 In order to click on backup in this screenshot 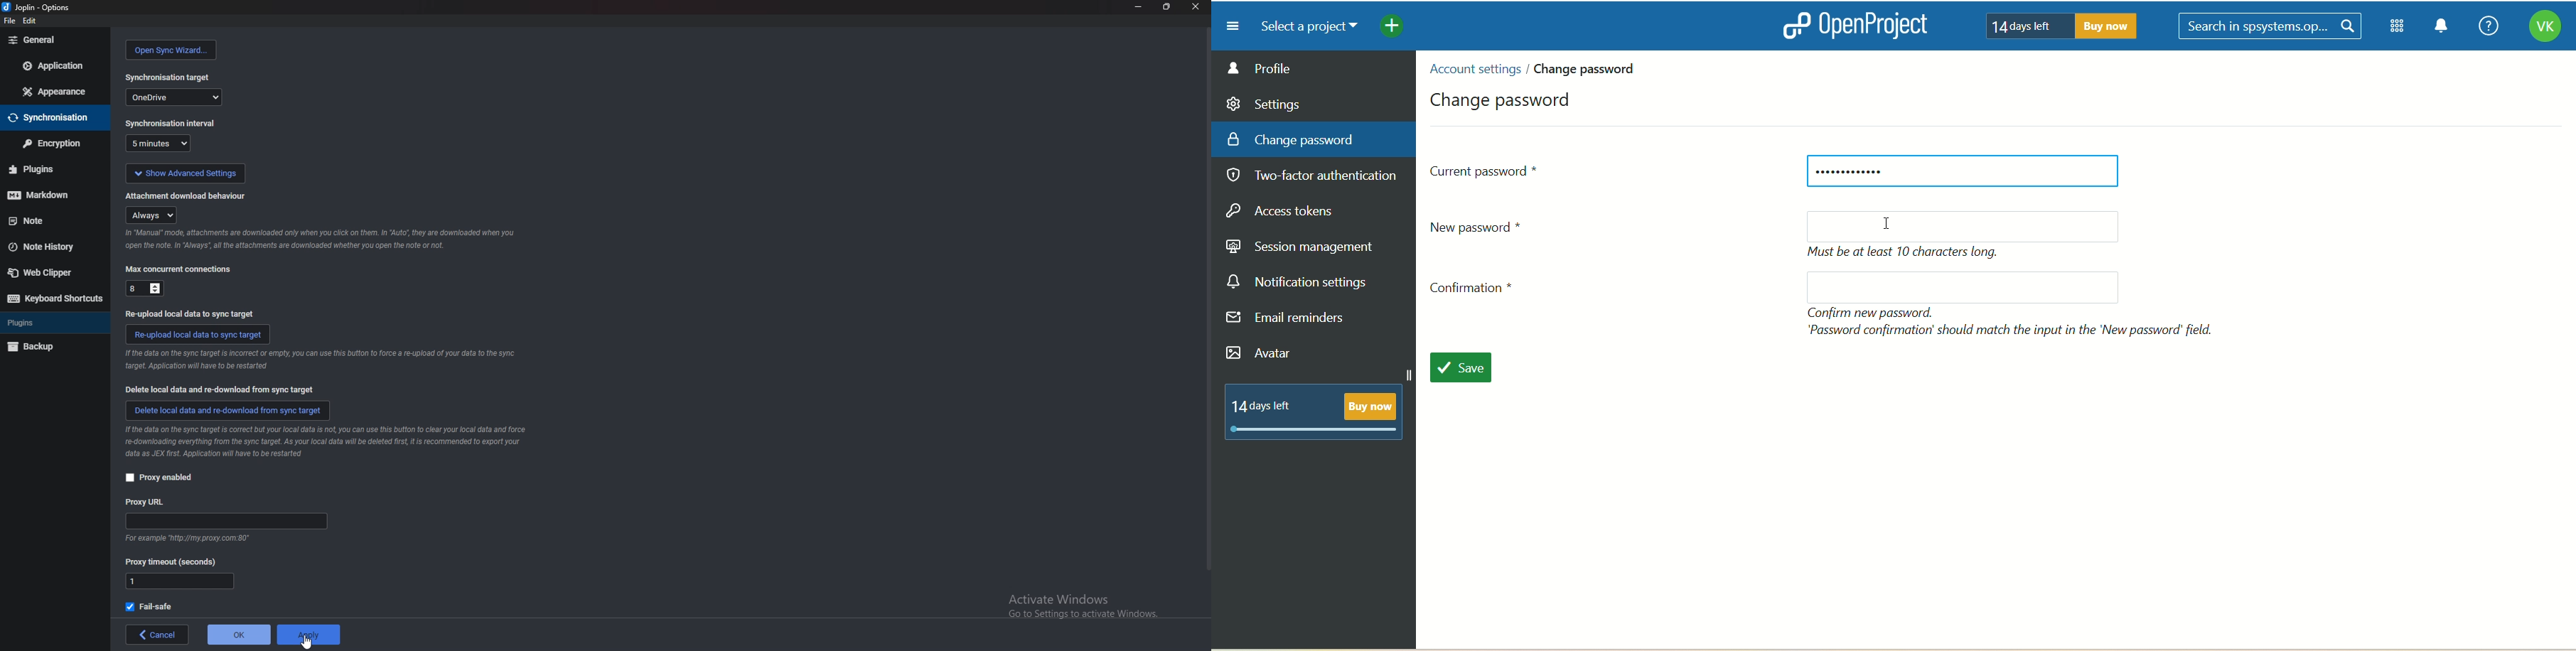, I will do `click(49, 346)`.